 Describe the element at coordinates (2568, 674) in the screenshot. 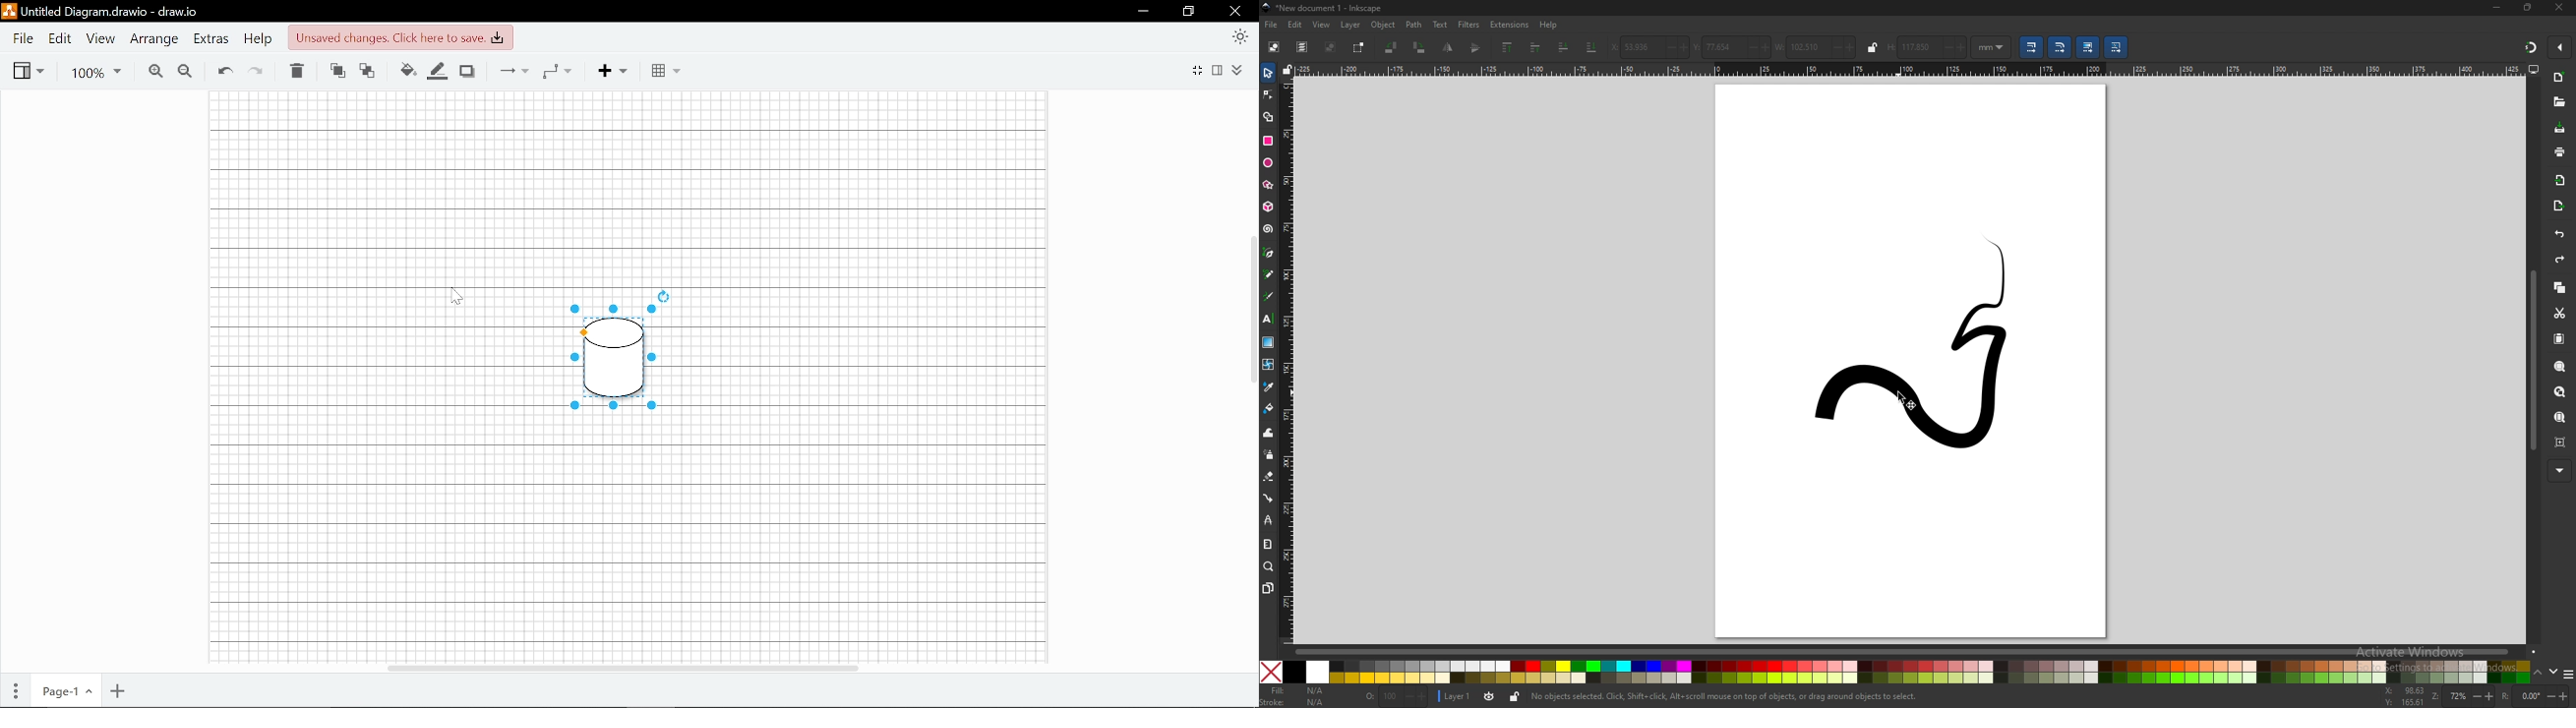

I see `more colors` at that location.